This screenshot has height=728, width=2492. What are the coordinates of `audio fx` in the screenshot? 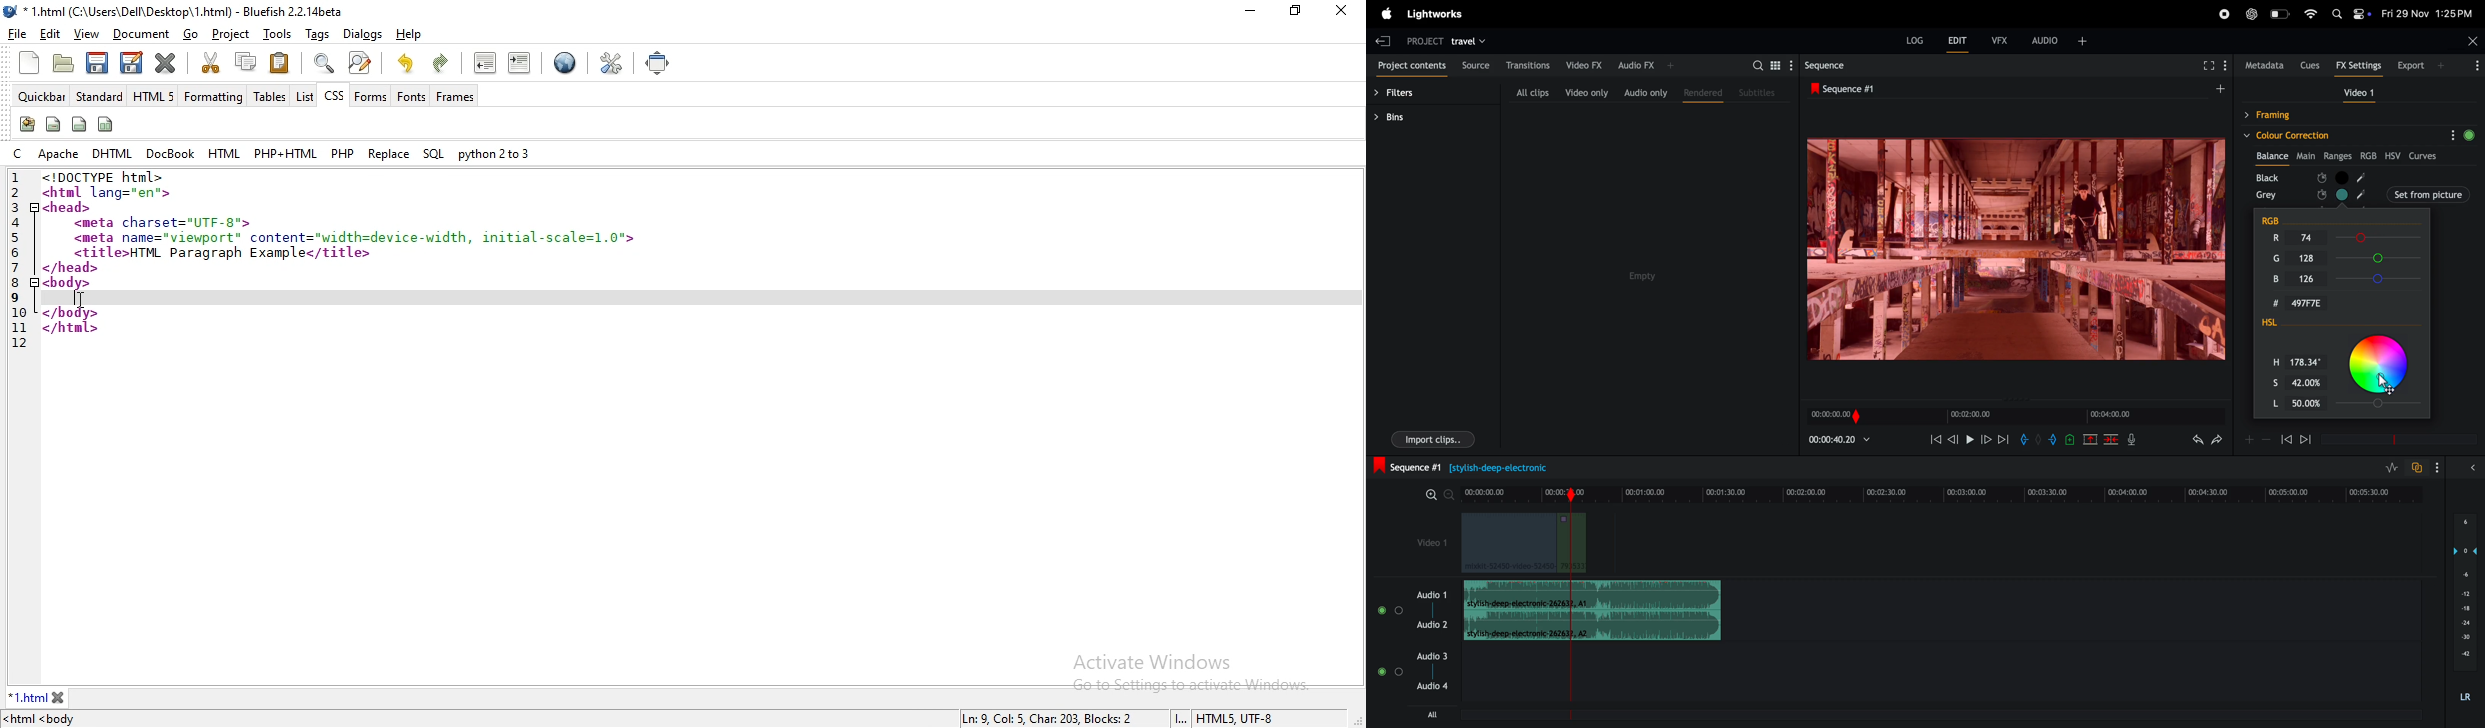 It's located at (1646, 65).